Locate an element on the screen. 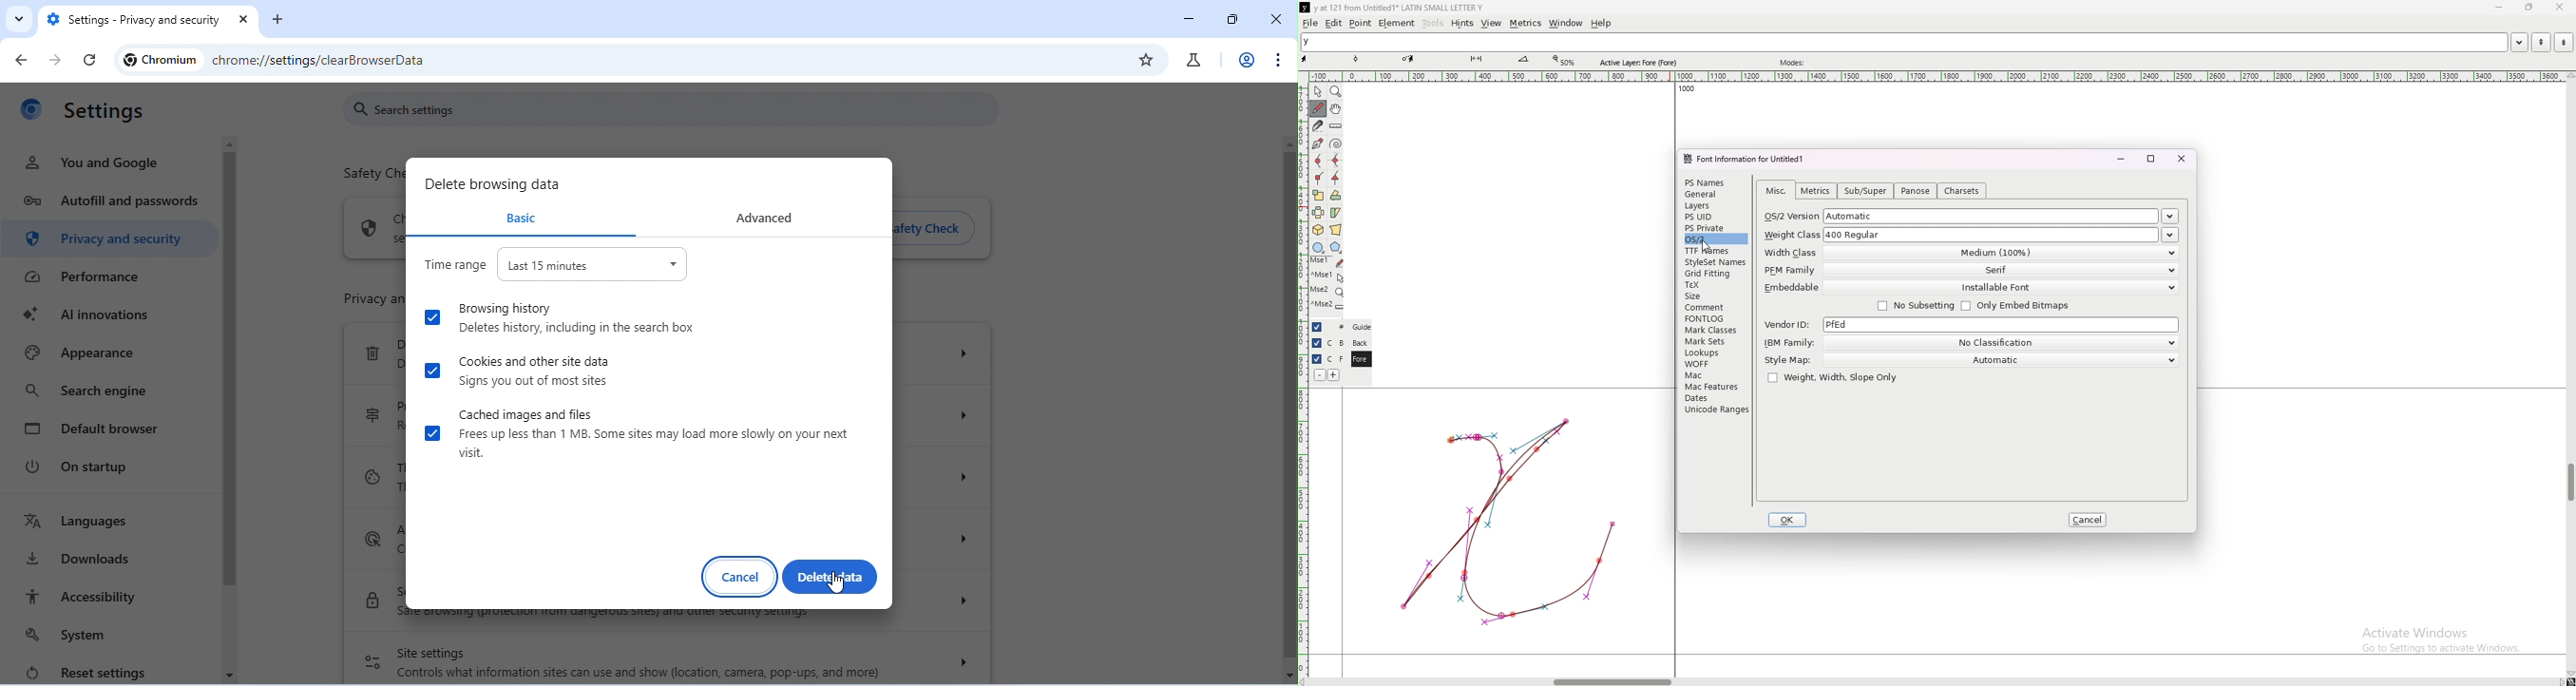 This screenshot has height=700, width=2576. no subsetting is located at coordinates (1916, 306).